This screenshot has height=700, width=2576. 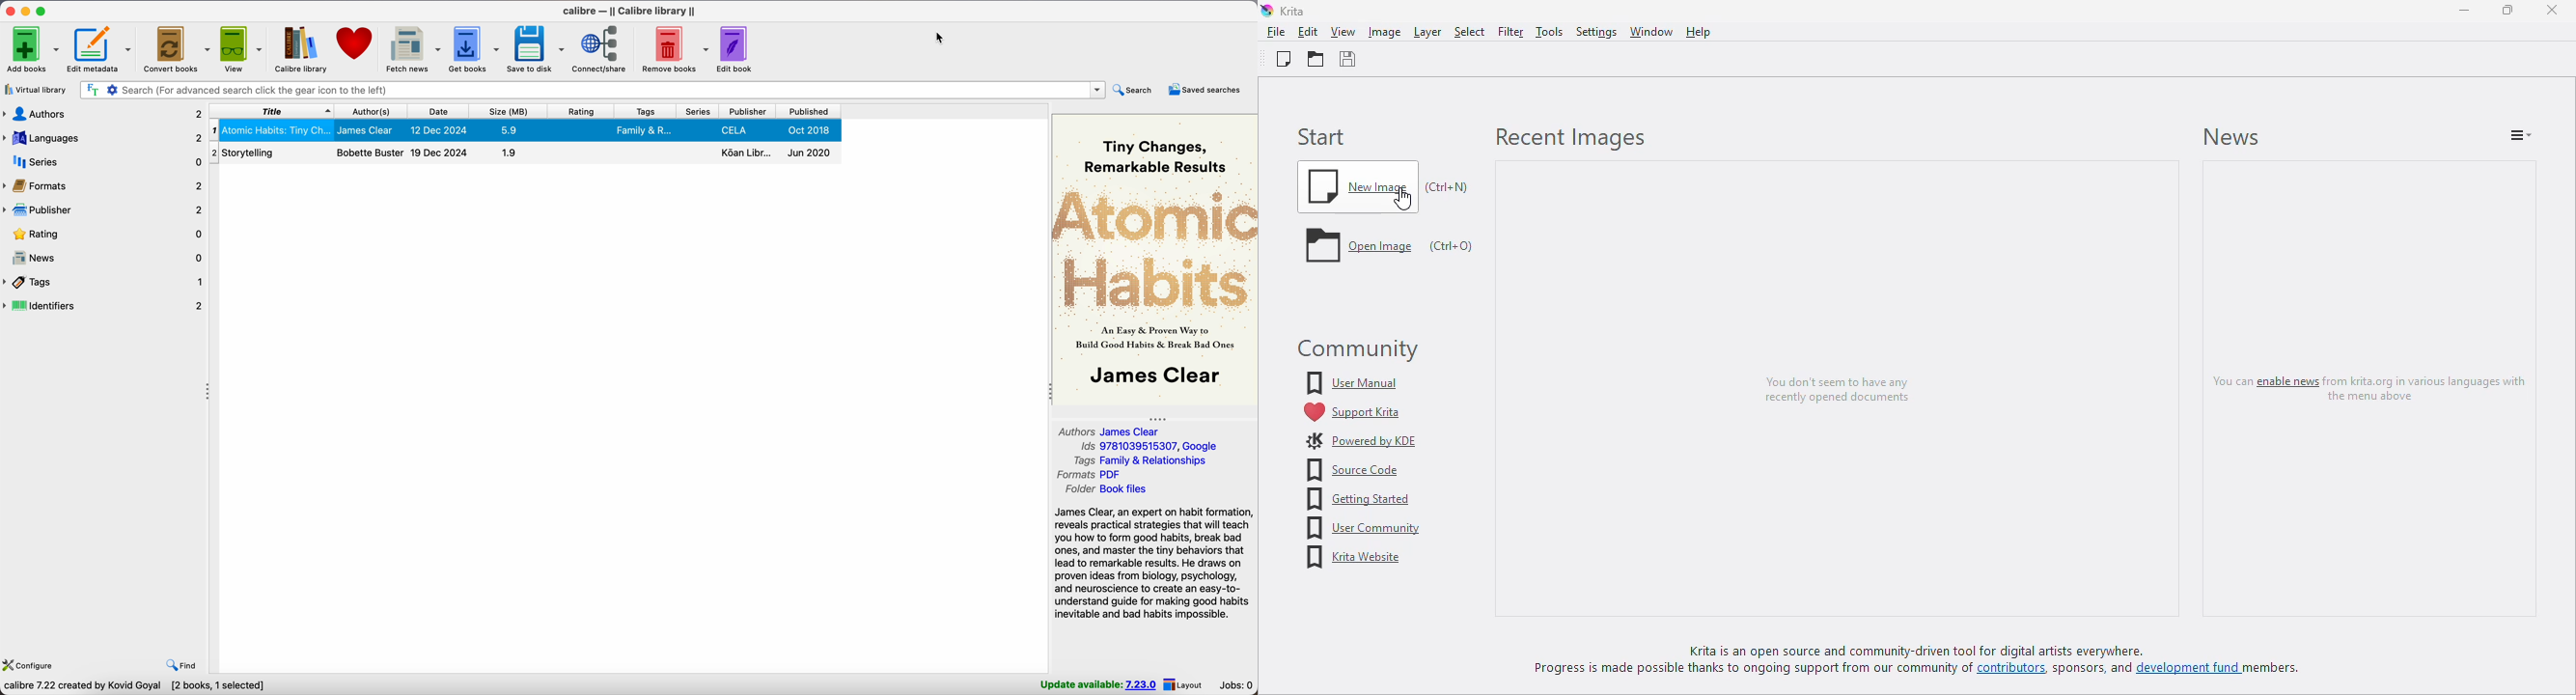 What do you see at coordinates (1510, 32) in the screenshot?
I see `filter` at bounding box center [1510, 32].